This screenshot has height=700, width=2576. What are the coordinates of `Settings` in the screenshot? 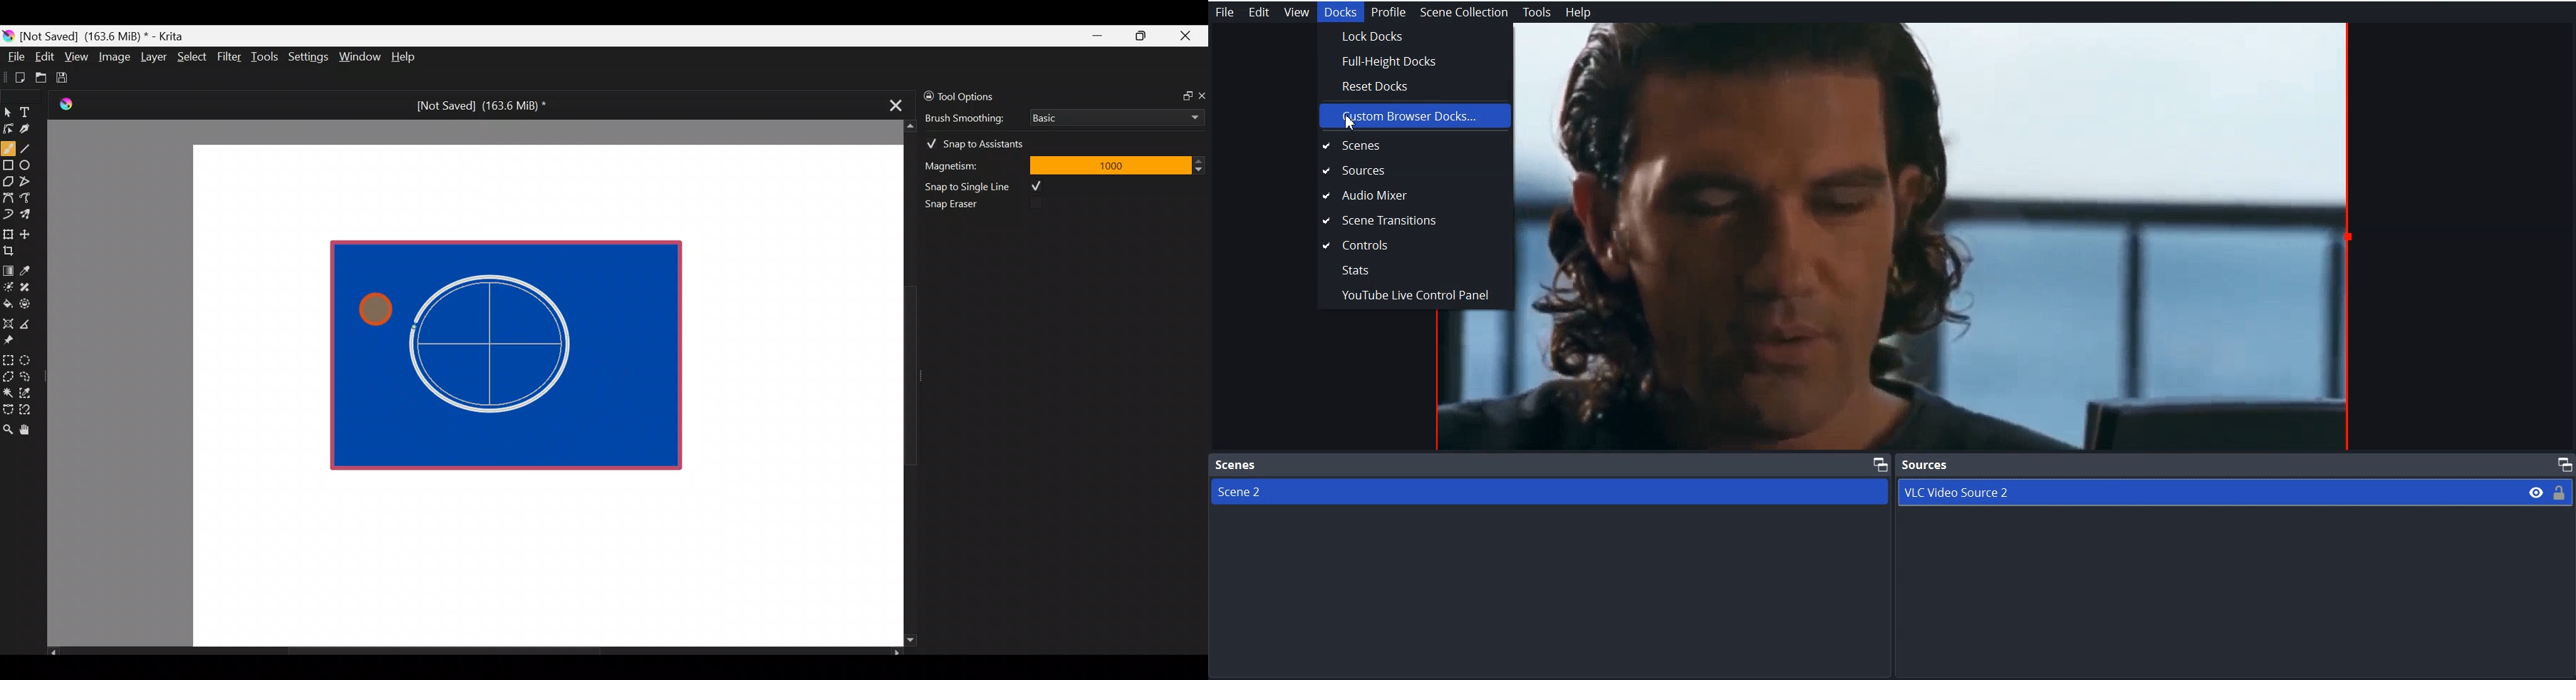 It's located at (310, 59).